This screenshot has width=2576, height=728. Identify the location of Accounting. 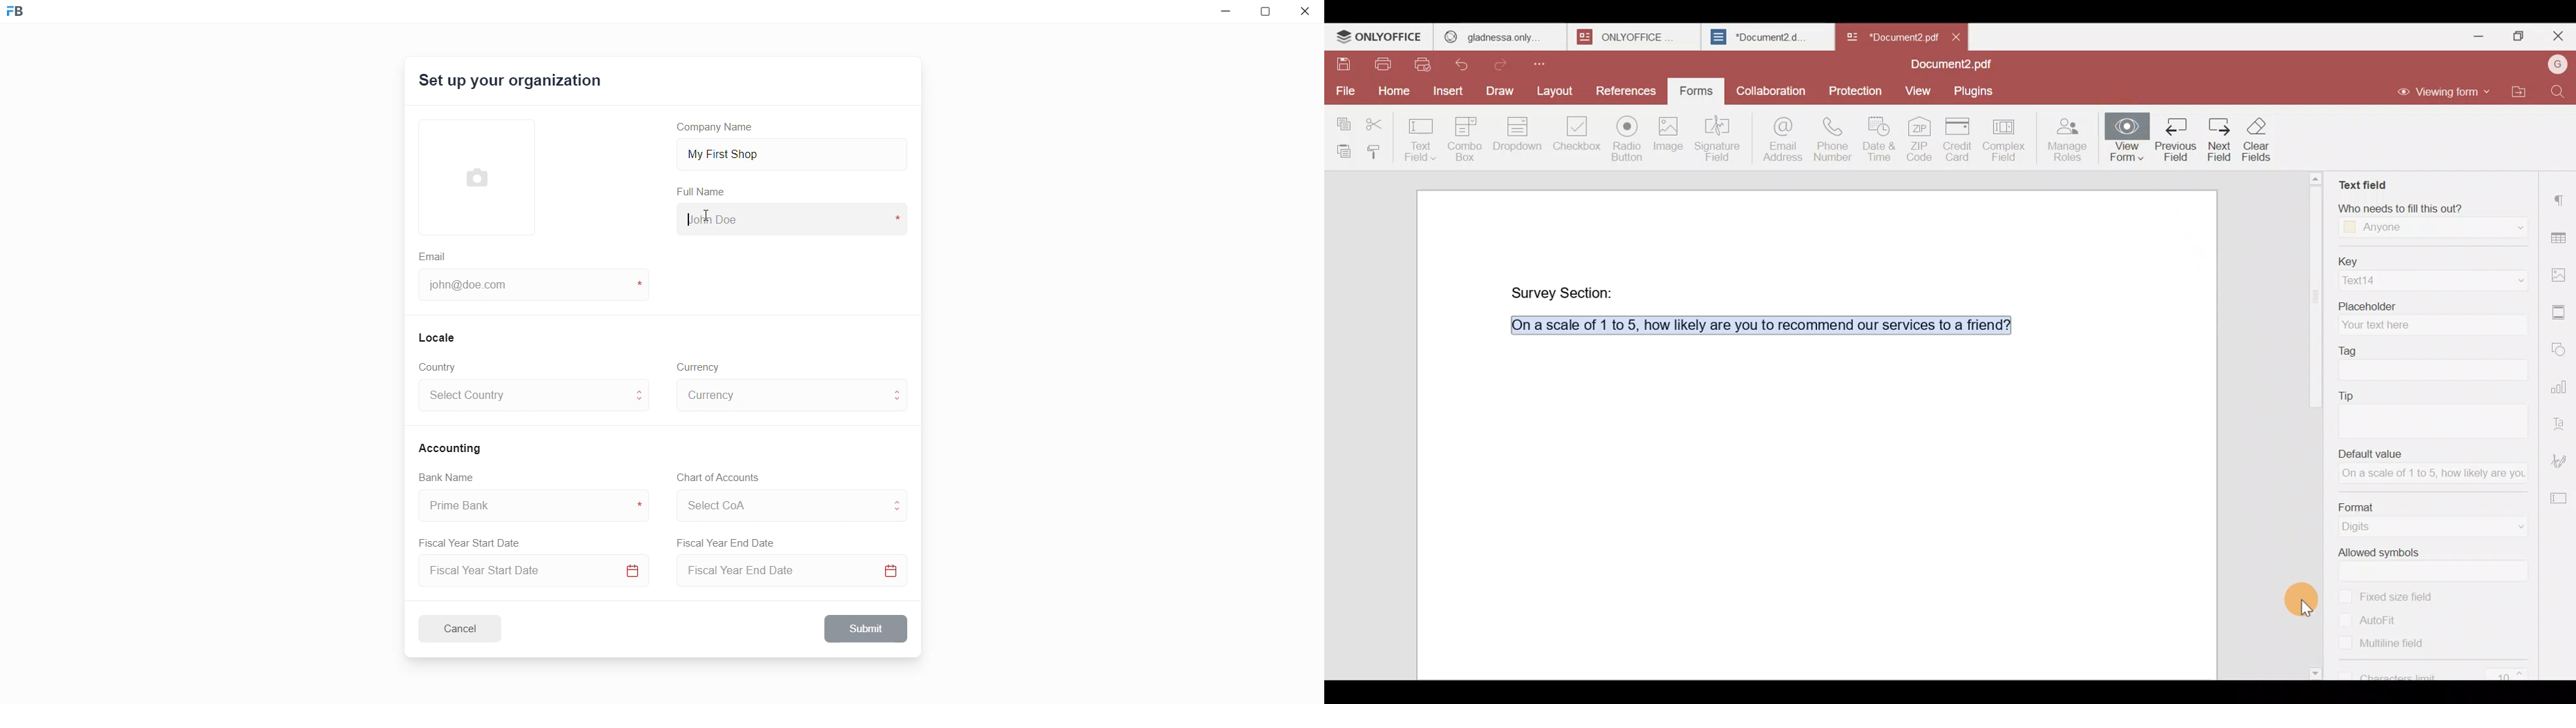
(452, 447).